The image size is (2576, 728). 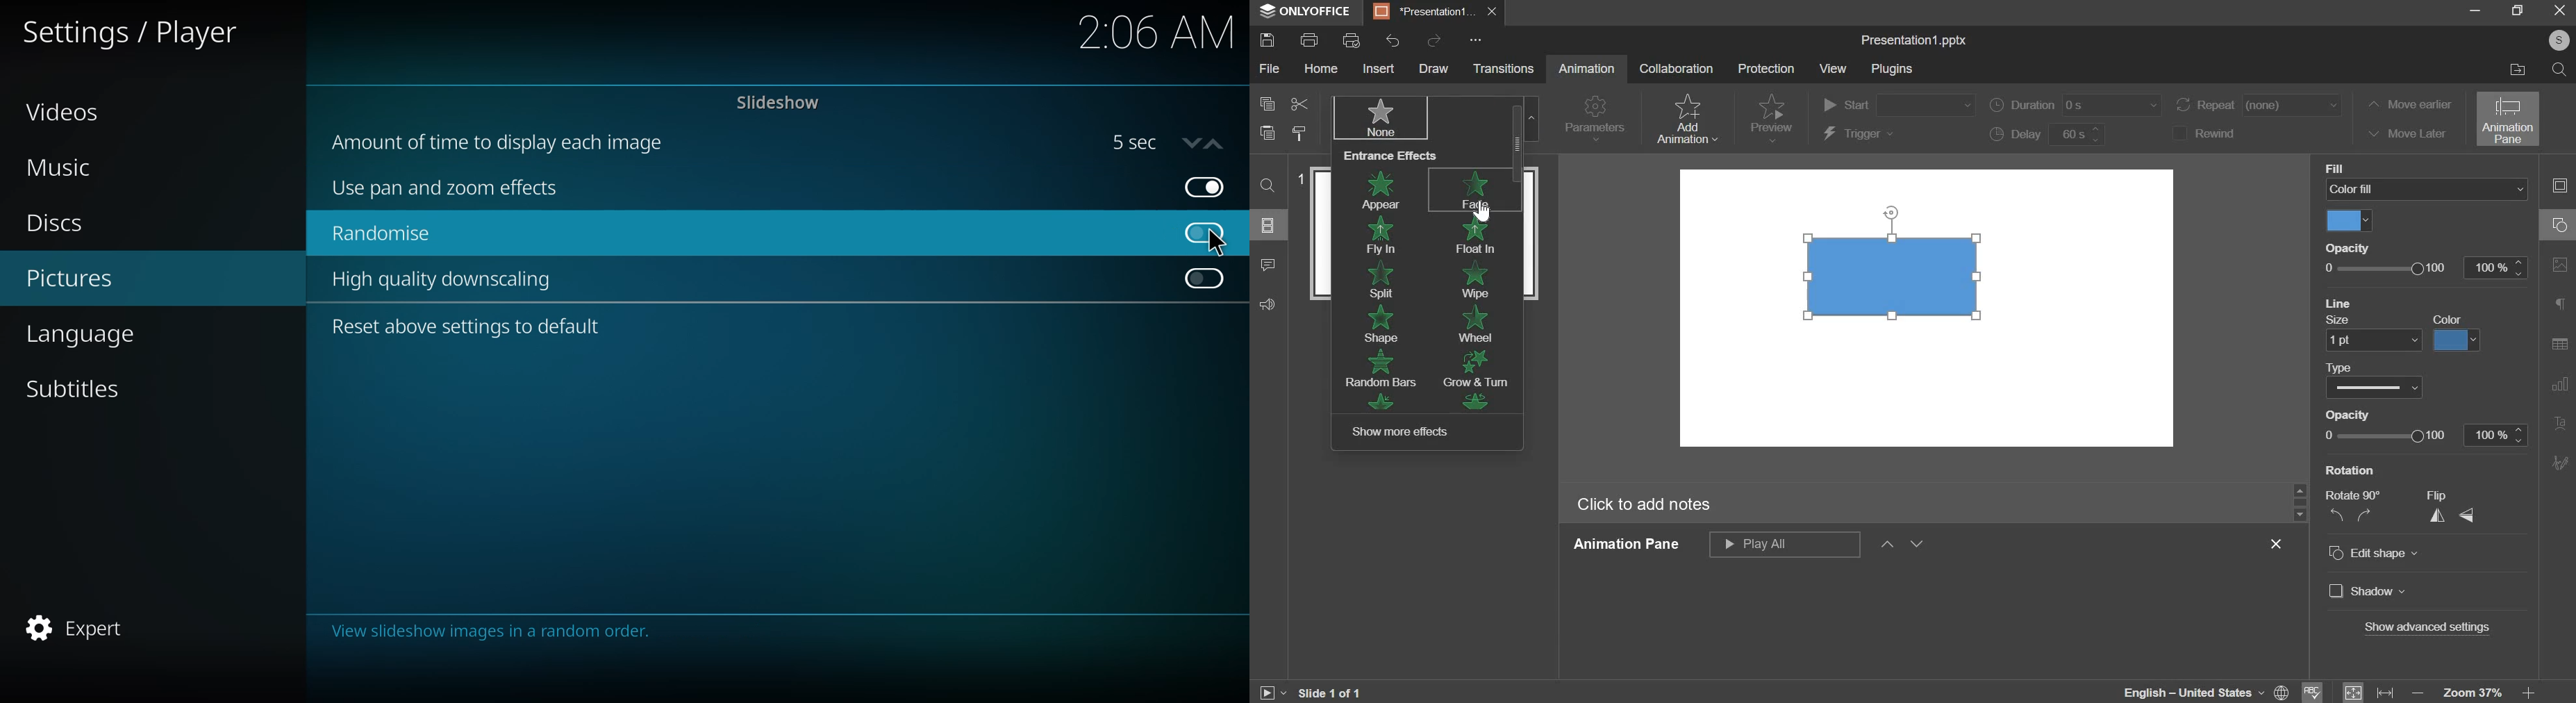 I want to click on subtitles, so click(x=71, y=389).